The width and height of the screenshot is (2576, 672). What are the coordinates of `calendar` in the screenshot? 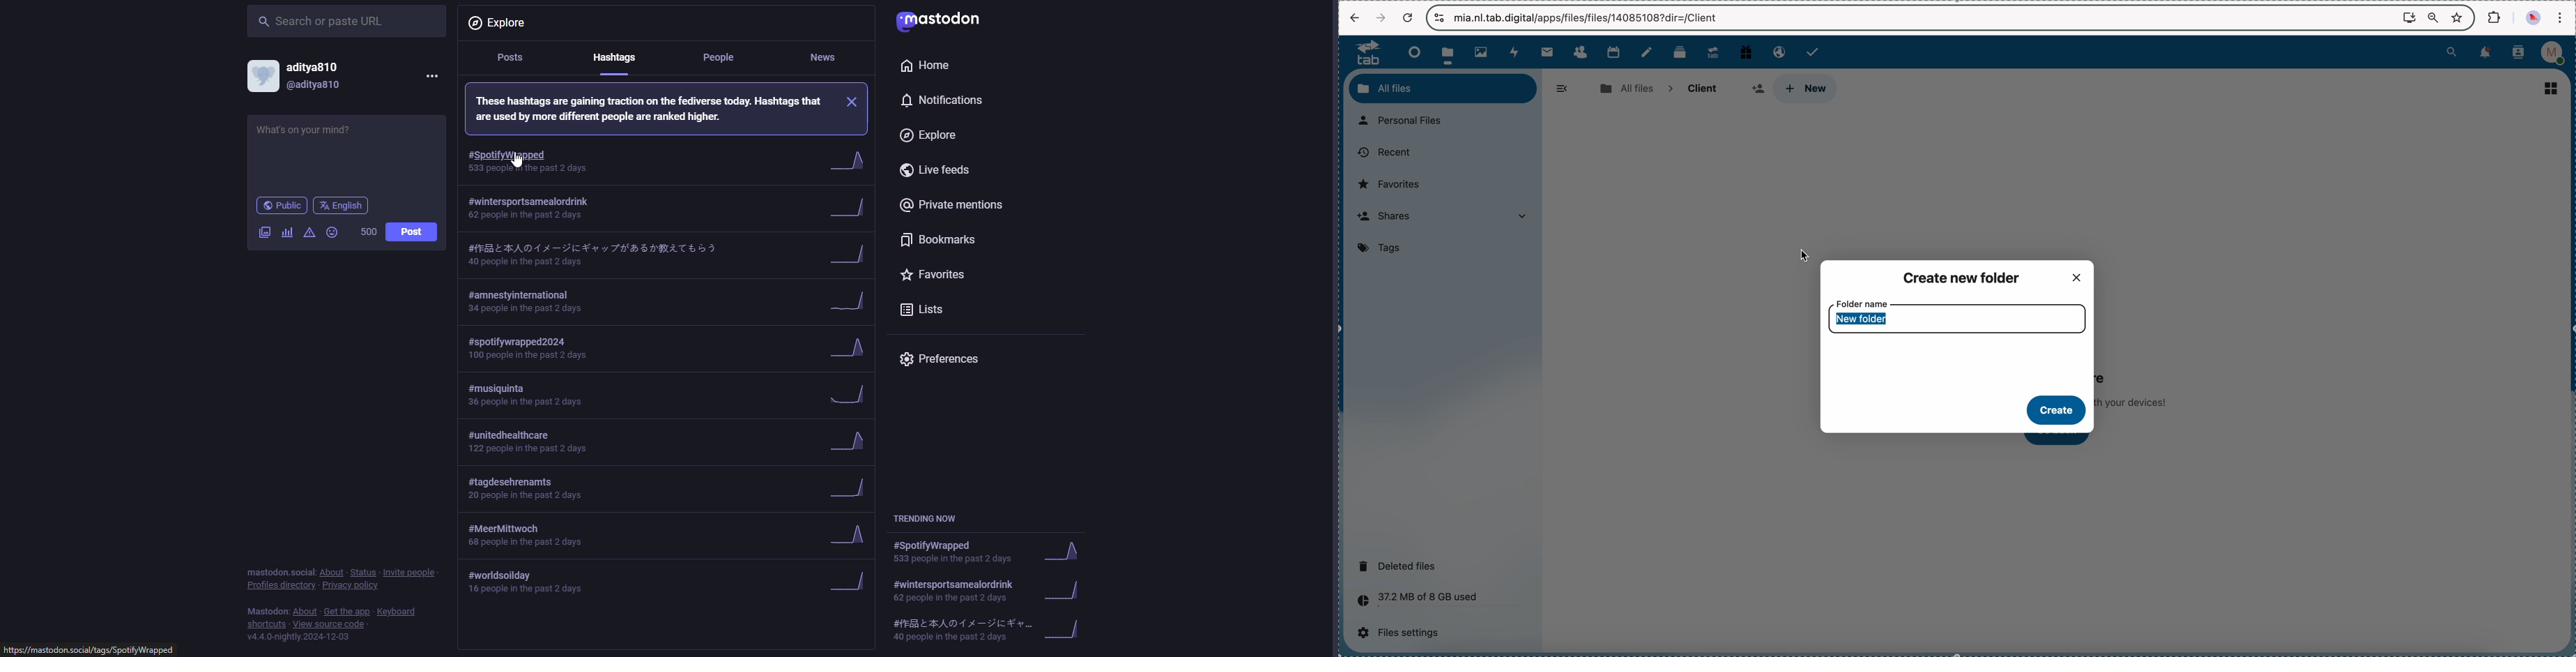 It's located at (1613, 51).